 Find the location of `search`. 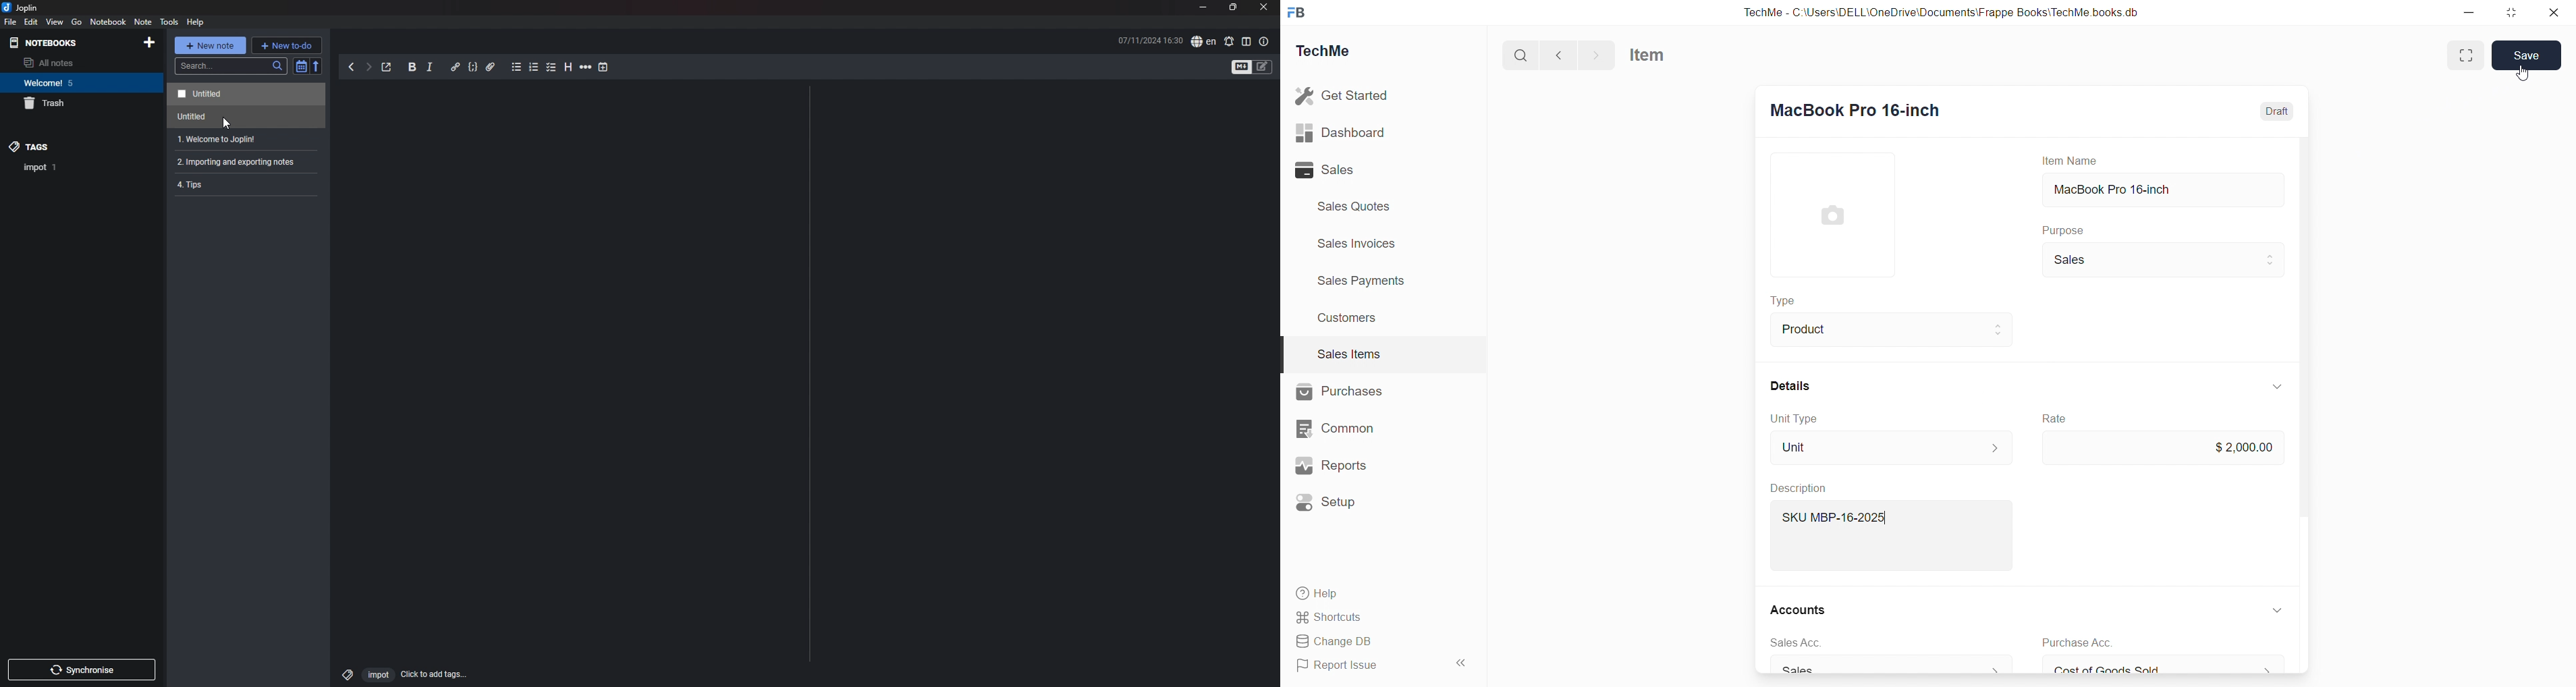

search is located at coordinates (1520, 55).